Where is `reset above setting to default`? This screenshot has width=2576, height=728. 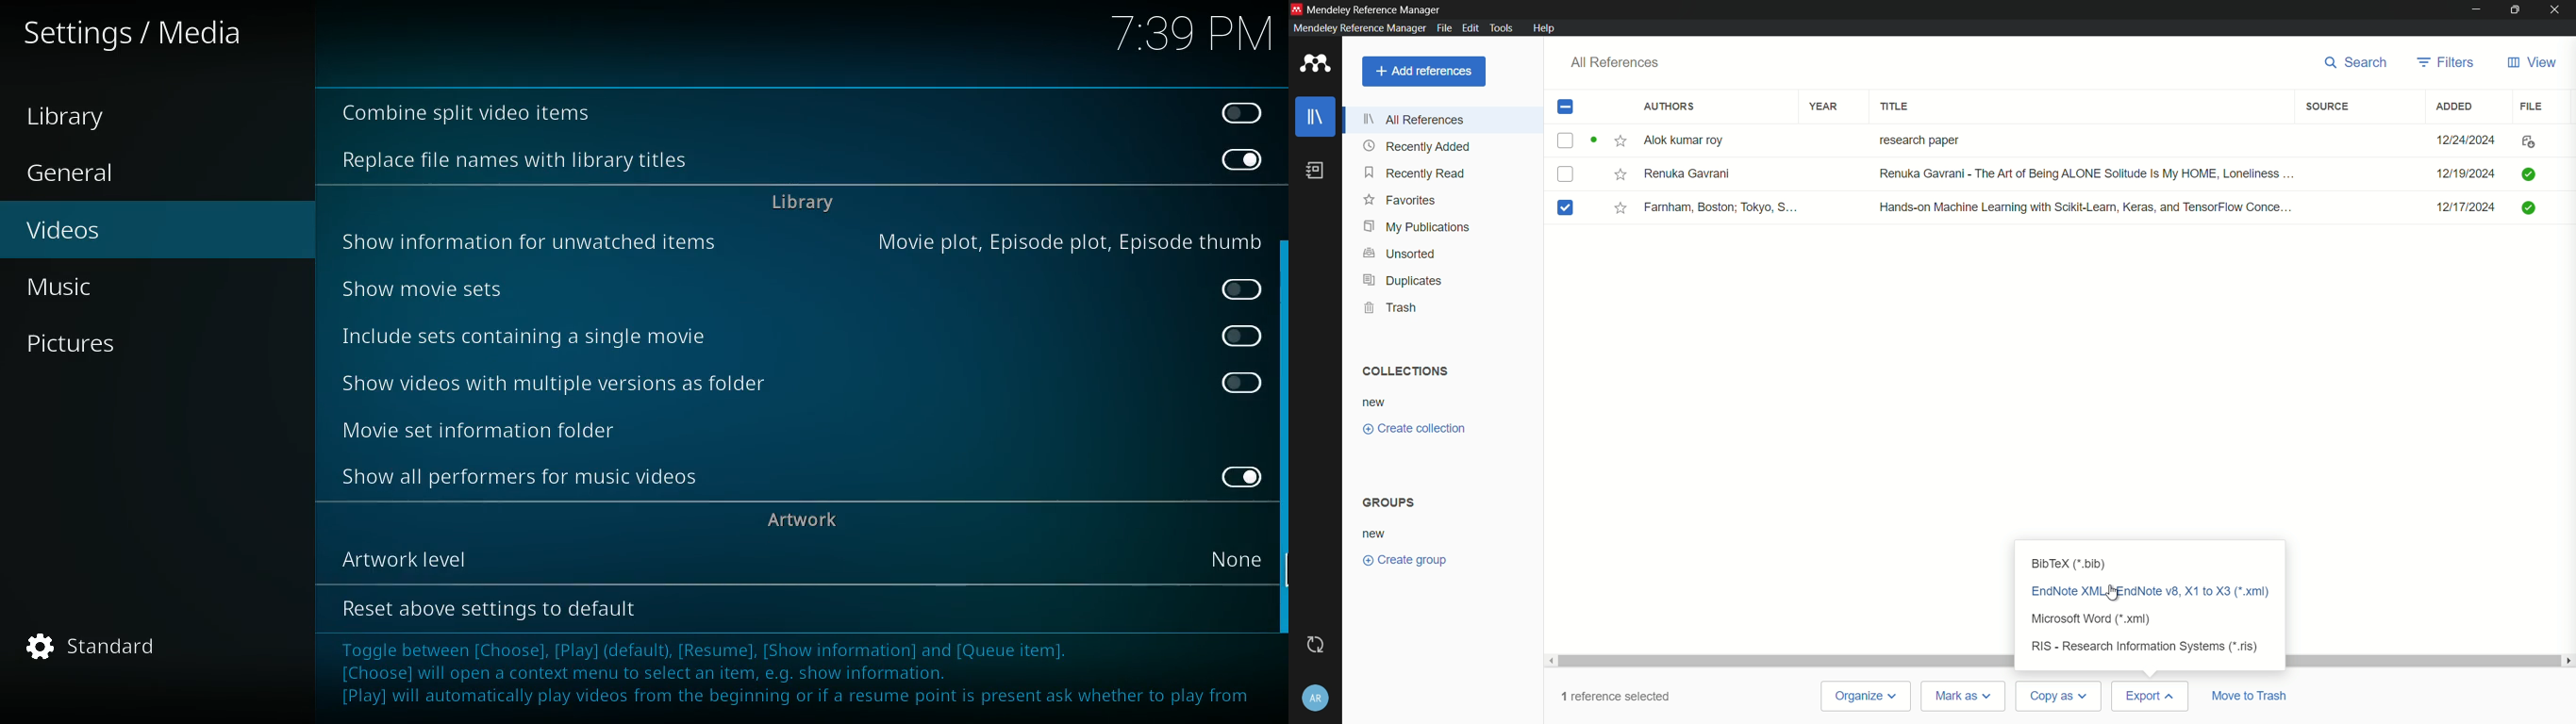 reset above setting to default is located at coordinates (489, 609).